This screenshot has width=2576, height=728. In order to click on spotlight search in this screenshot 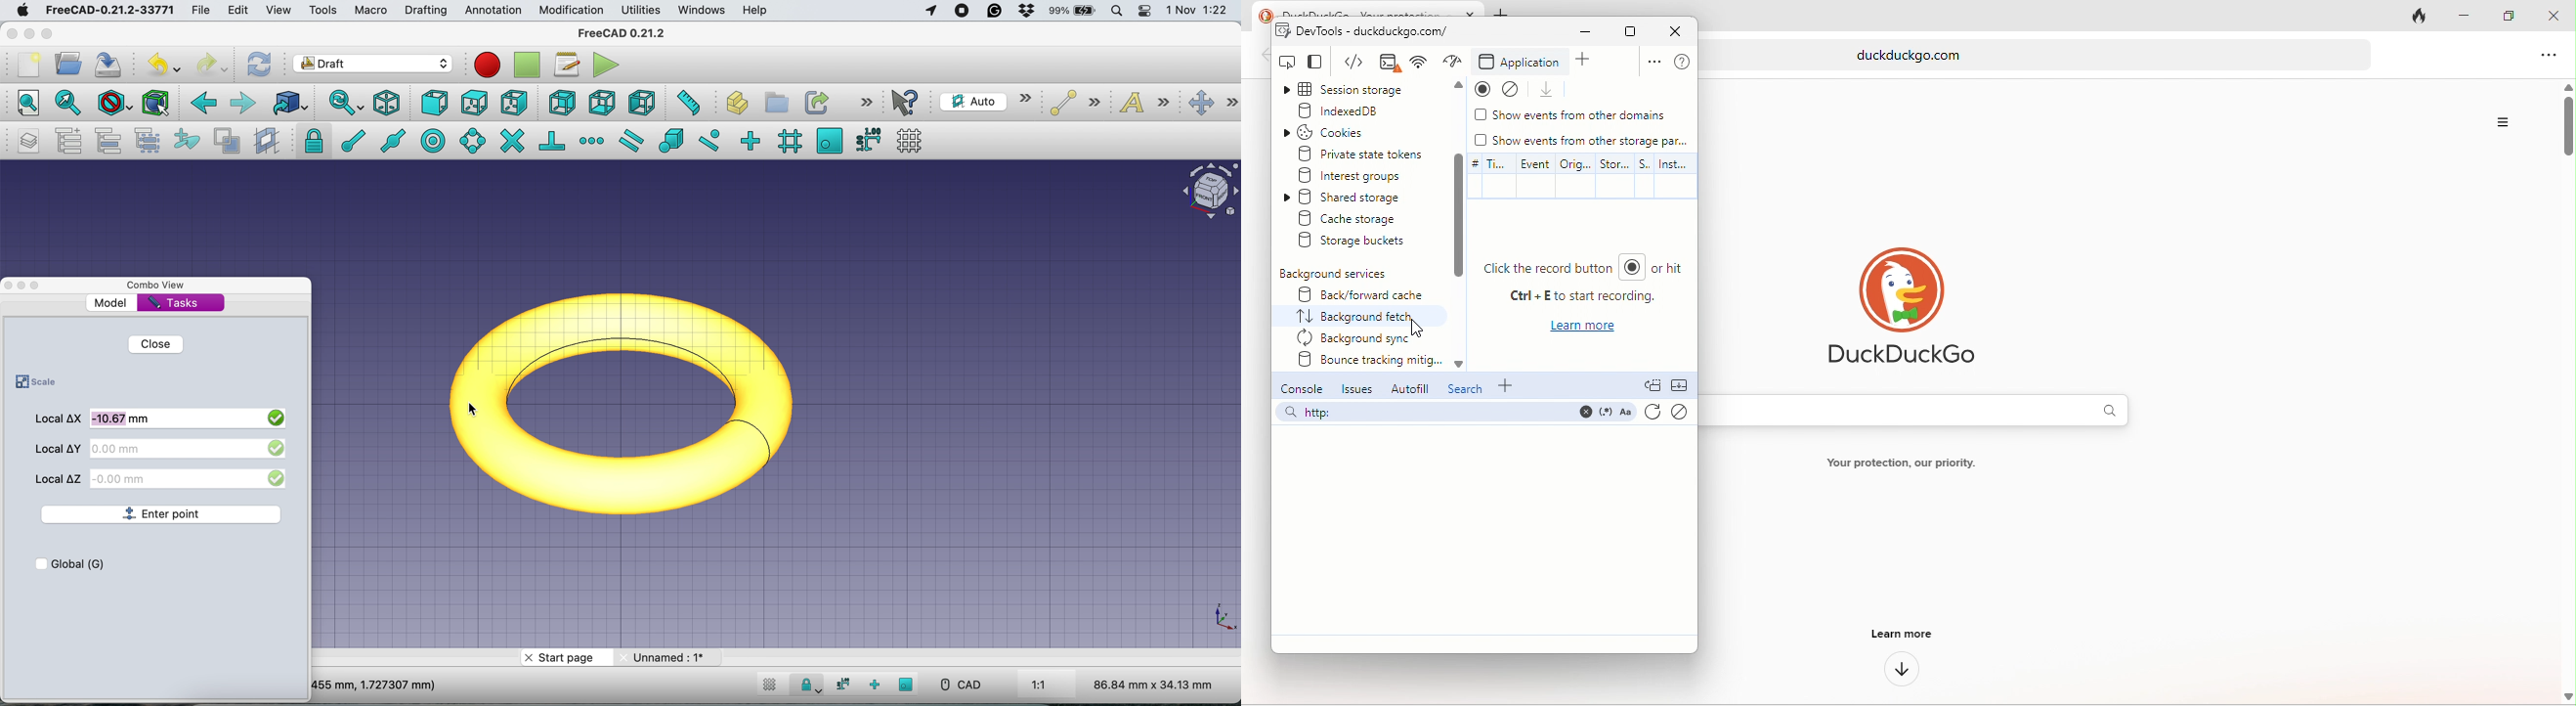, I will do `click(1118, 9)`.